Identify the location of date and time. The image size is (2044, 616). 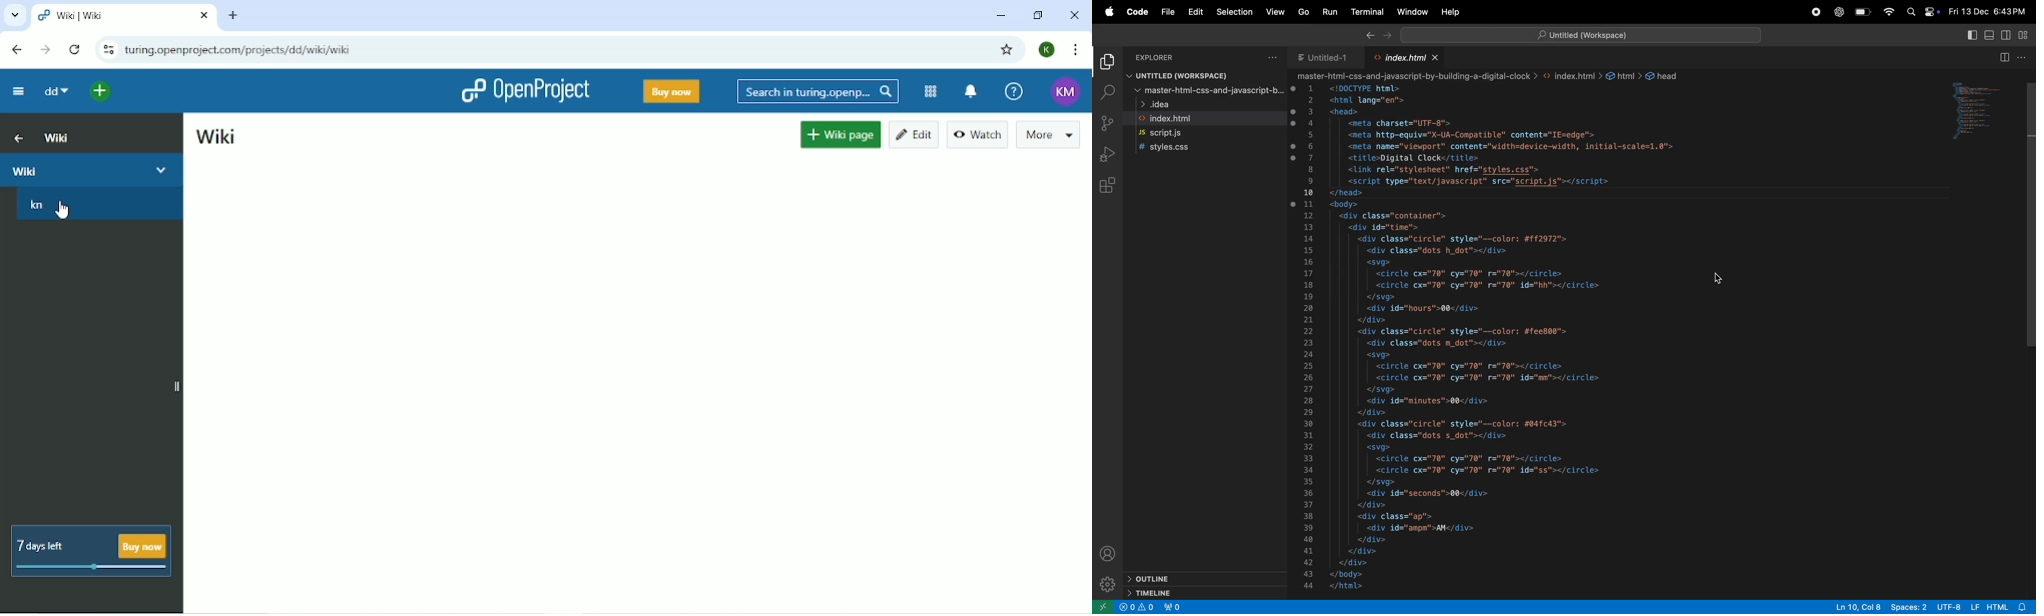
(1987, 11).